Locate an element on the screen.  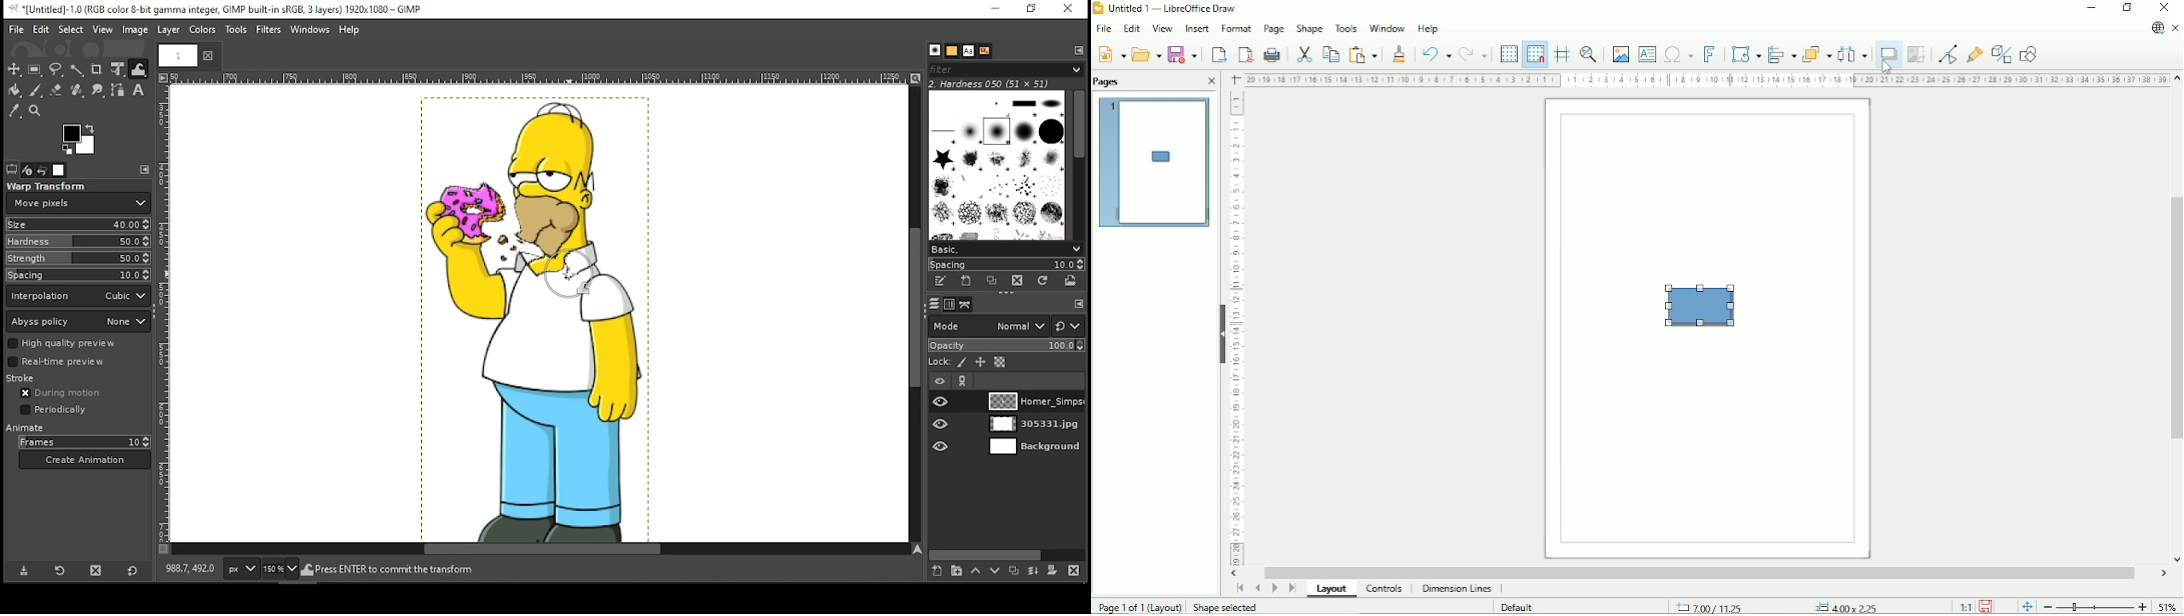
create animation is located at coordinates (84, 459).